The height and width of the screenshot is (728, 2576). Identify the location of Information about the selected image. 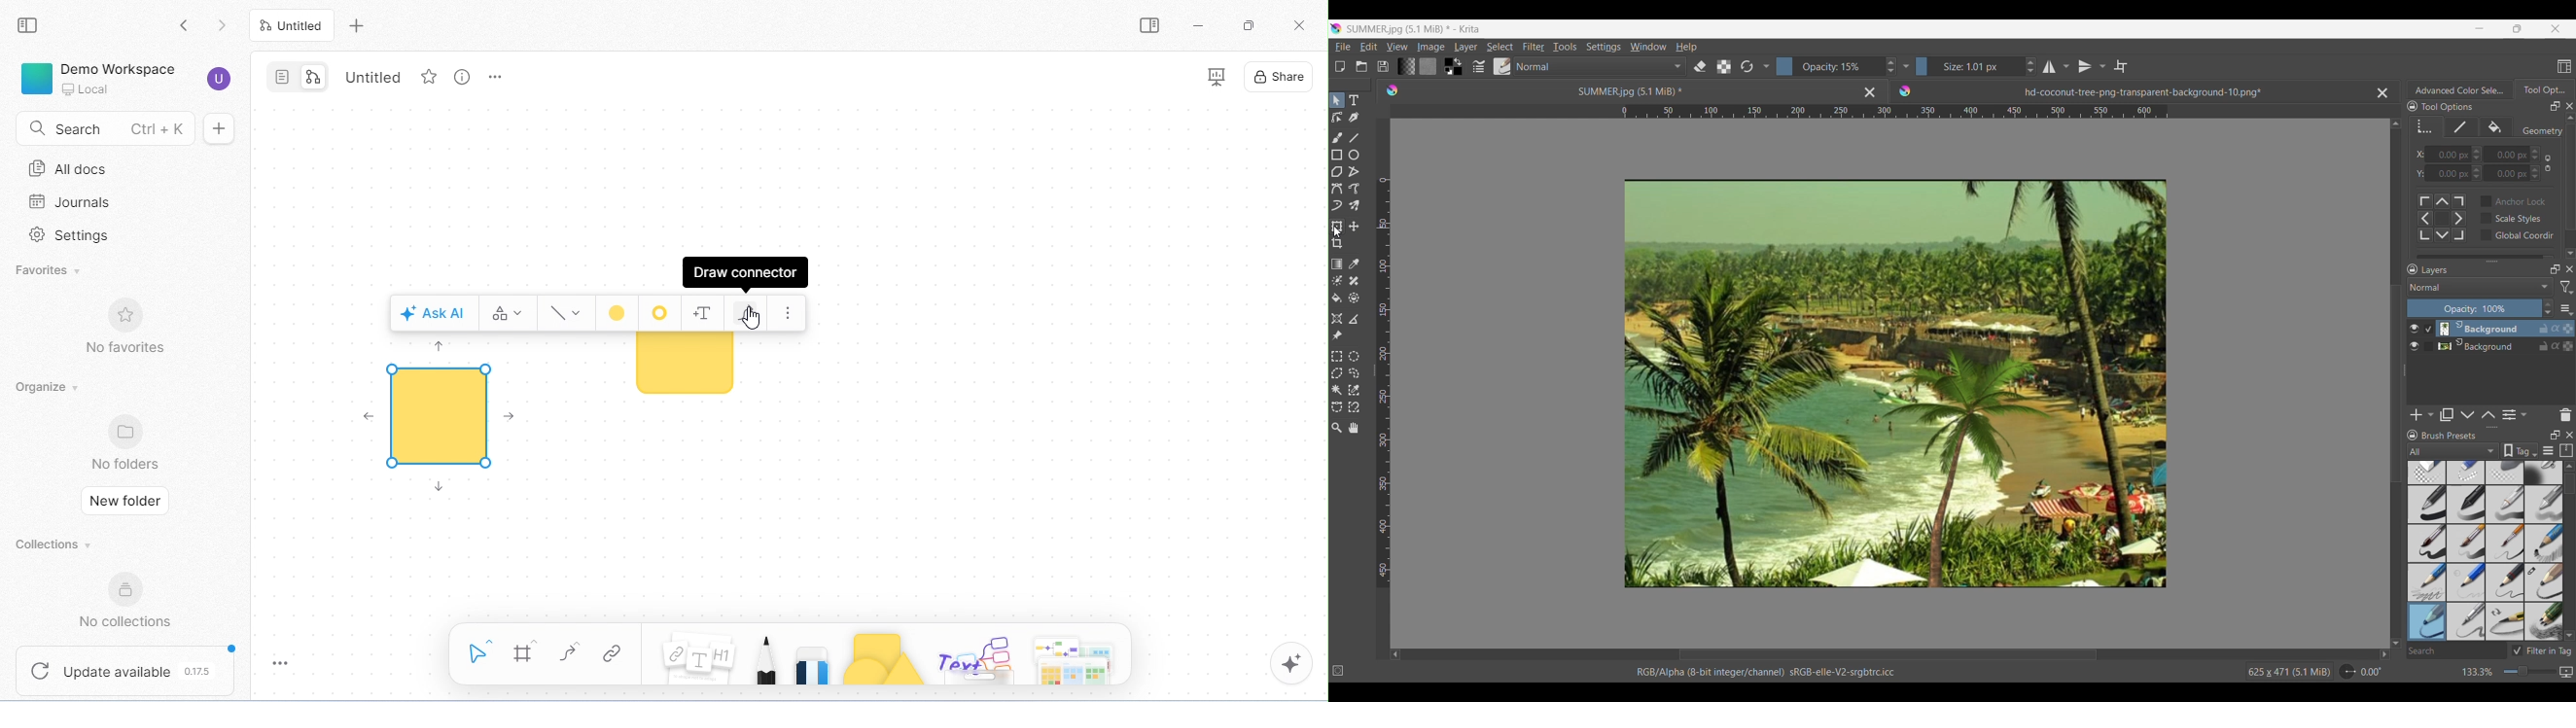
(2289, 671).